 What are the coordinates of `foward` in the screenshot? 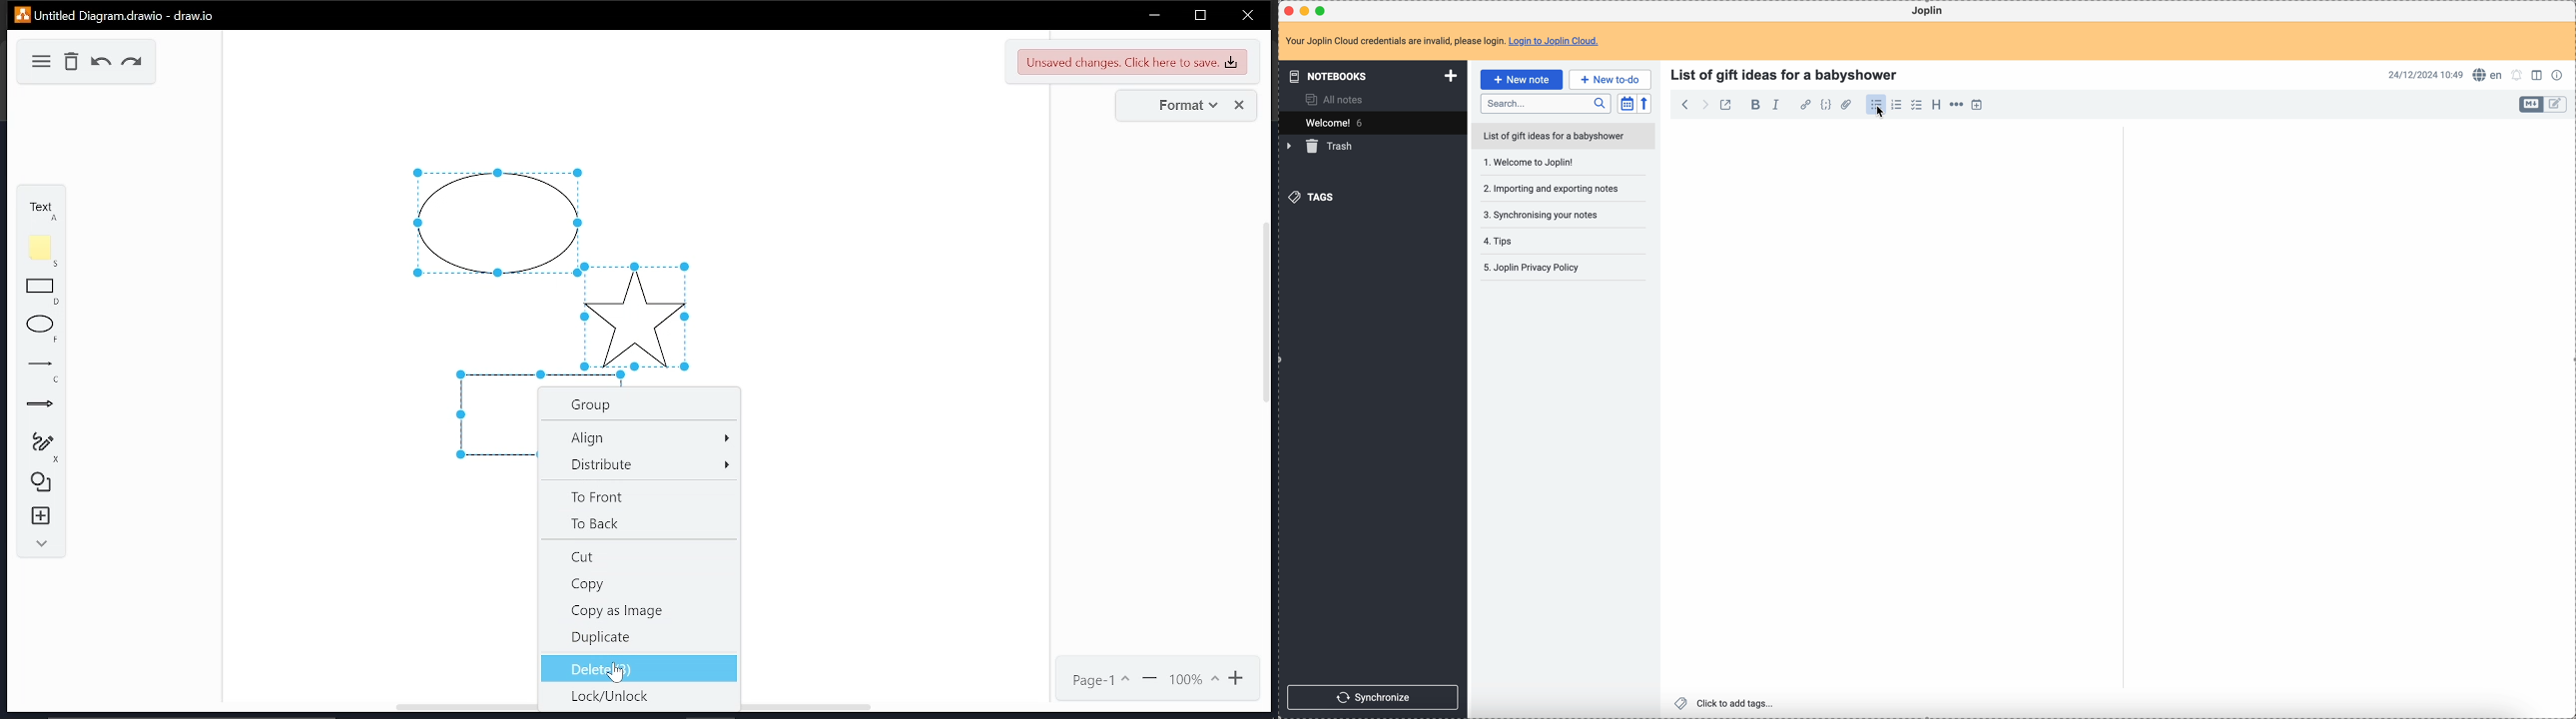 It's located at (1706, 105).